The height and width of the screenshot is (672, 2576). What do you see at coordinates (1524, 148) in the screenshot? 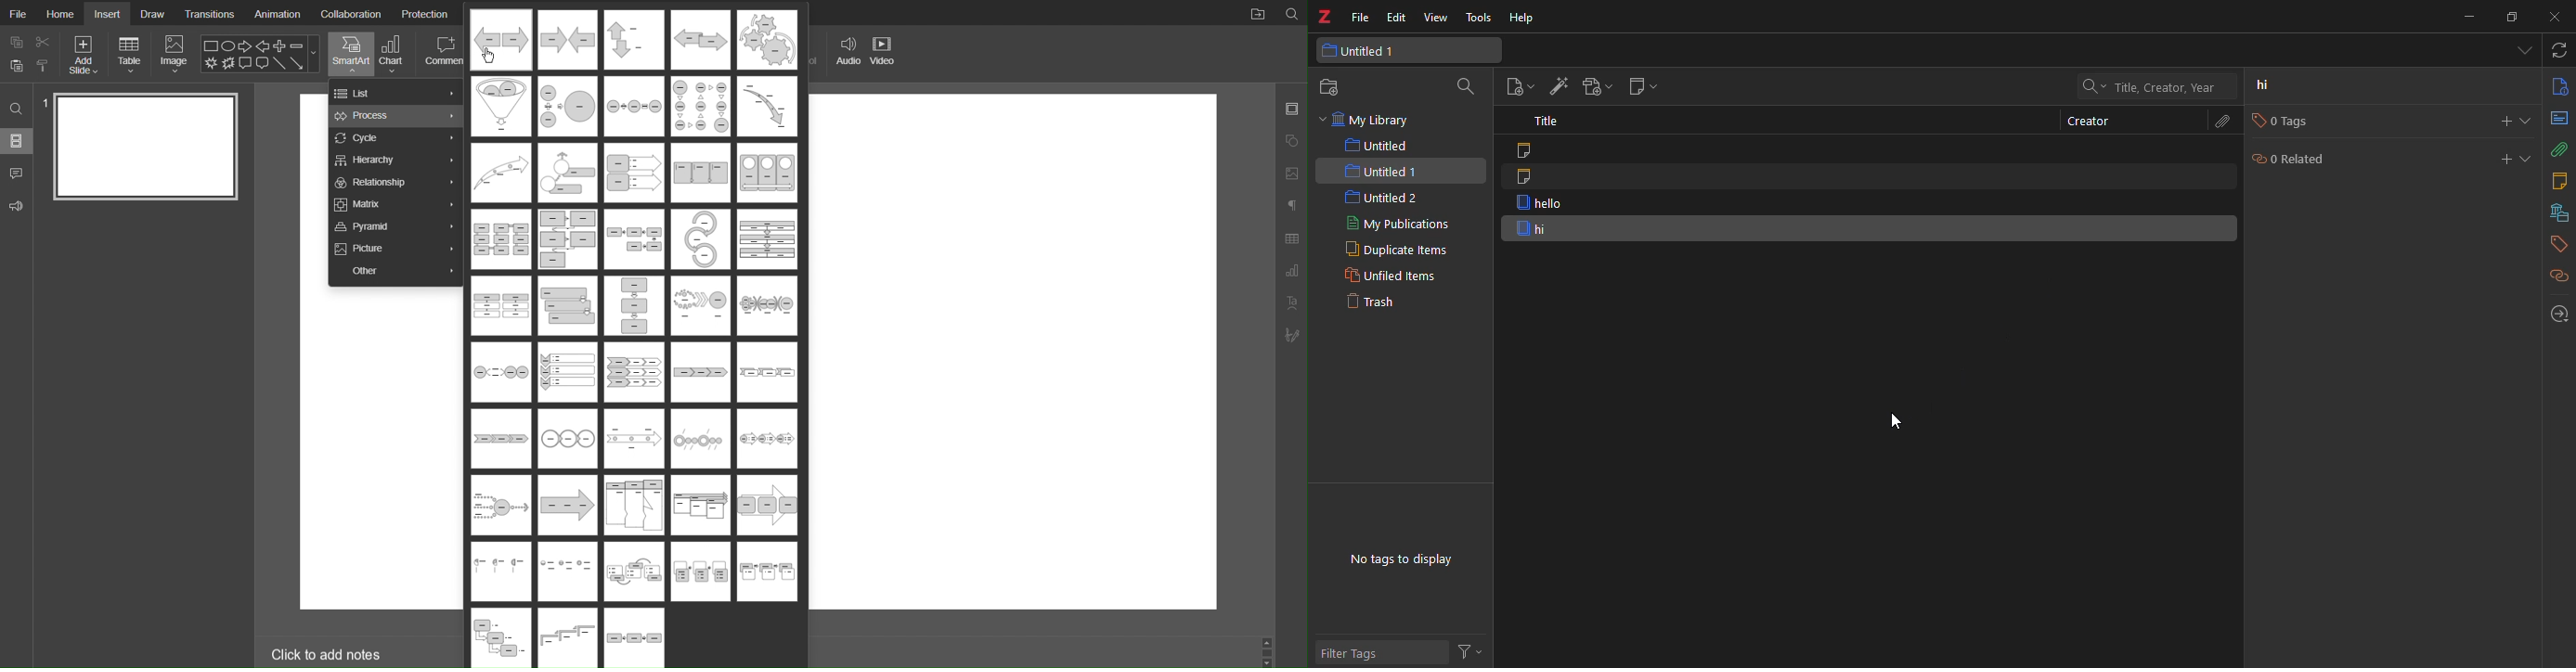
I see `note` at bounding box center [1524, 148].